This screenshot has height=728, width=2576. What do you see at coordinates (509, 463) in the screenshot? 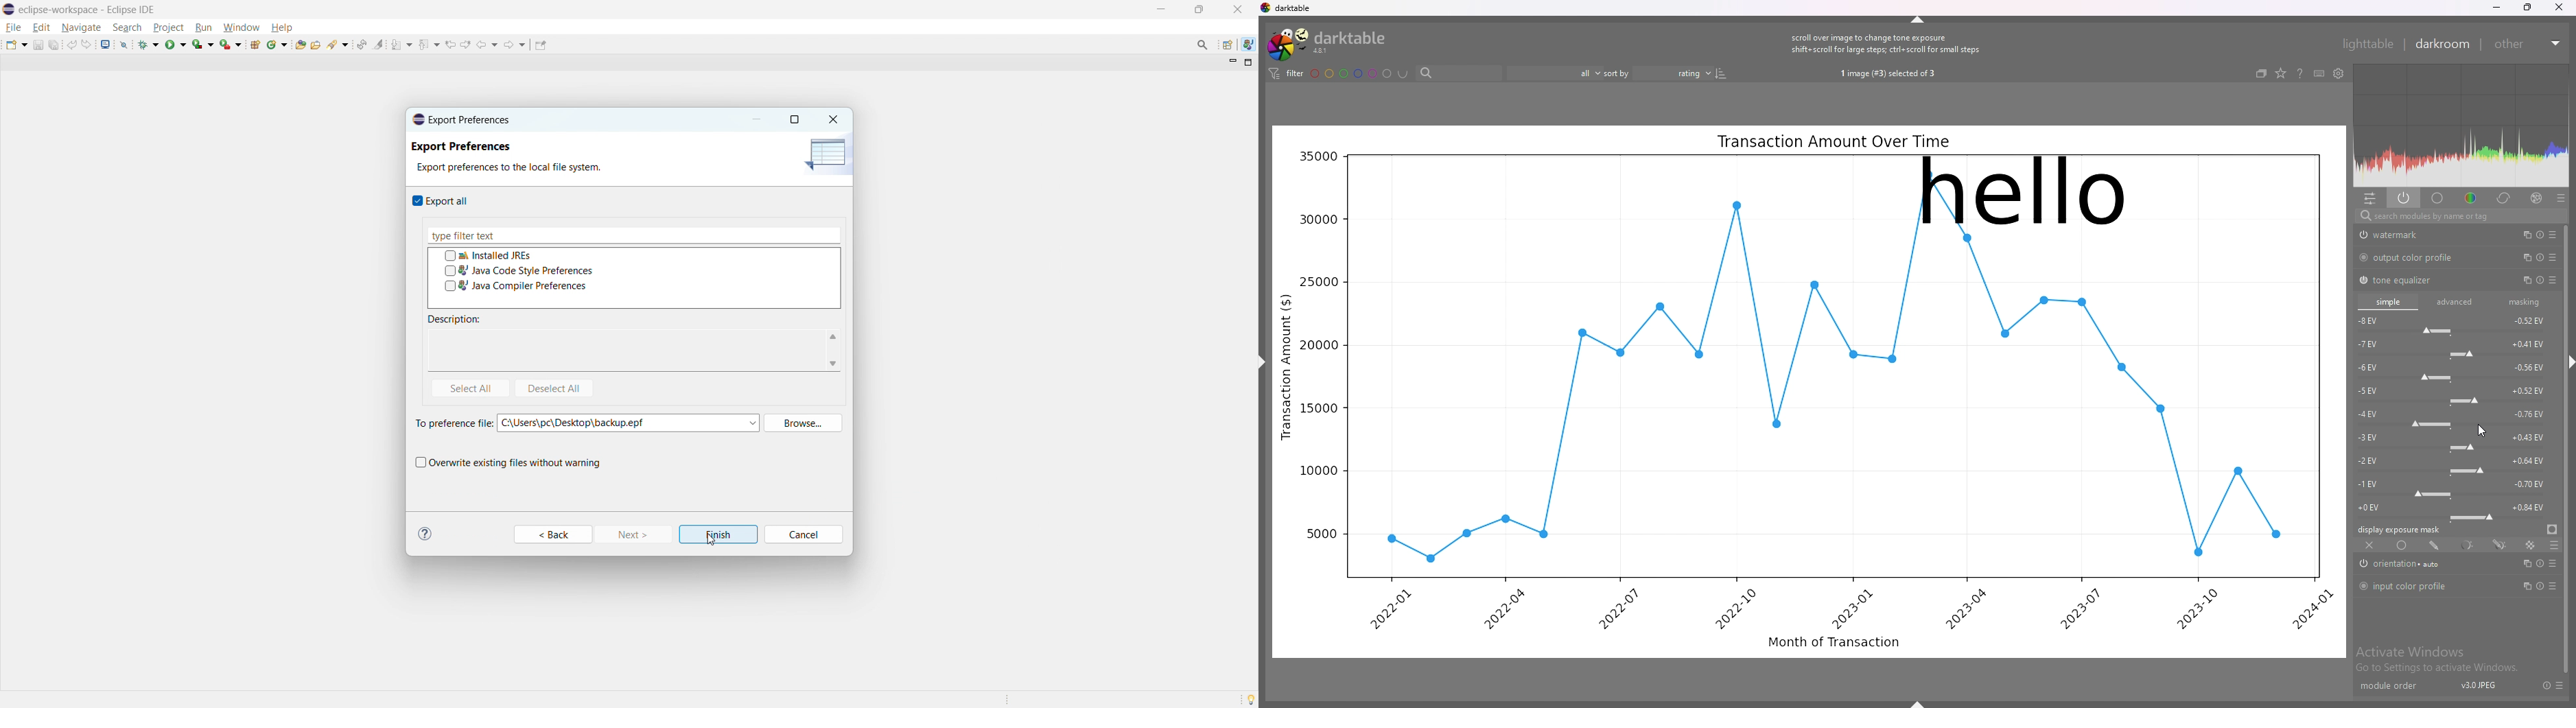
I see `overwrite existing files without warning` at bounding box center [509, 463].